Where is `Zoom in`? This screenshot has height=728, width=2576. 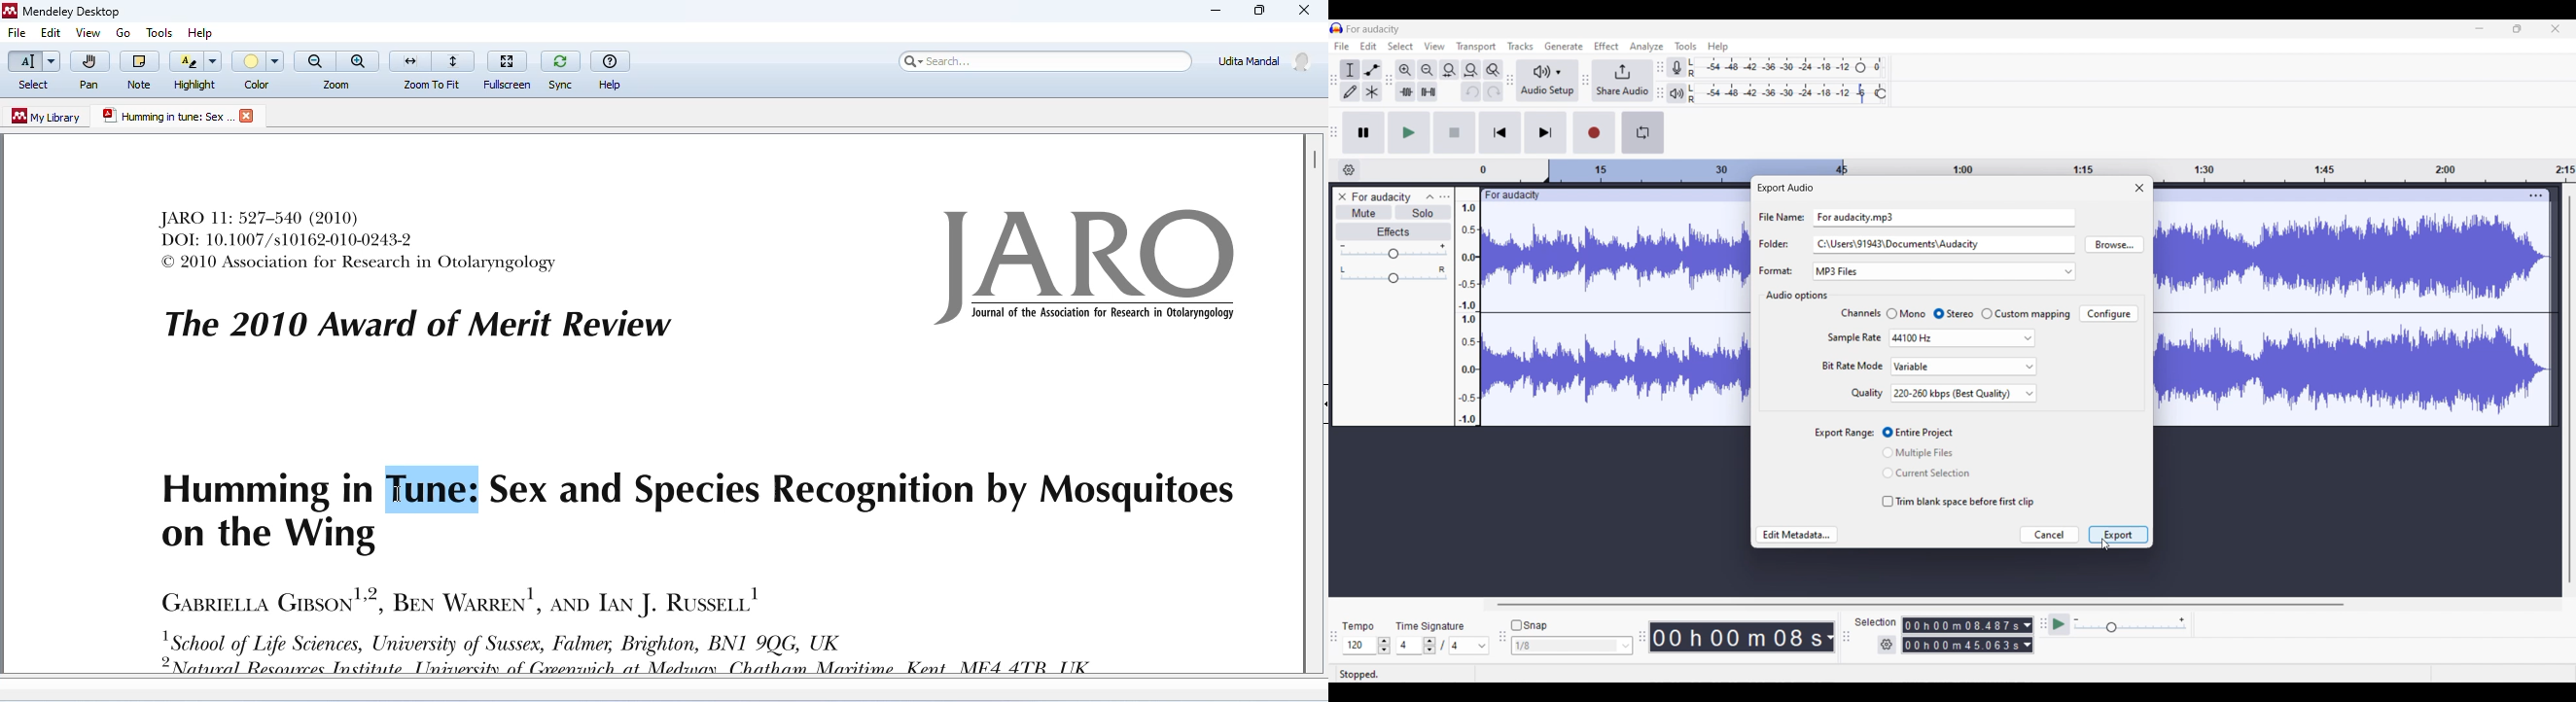 Zoom in is located at coordinates (1405, 70).